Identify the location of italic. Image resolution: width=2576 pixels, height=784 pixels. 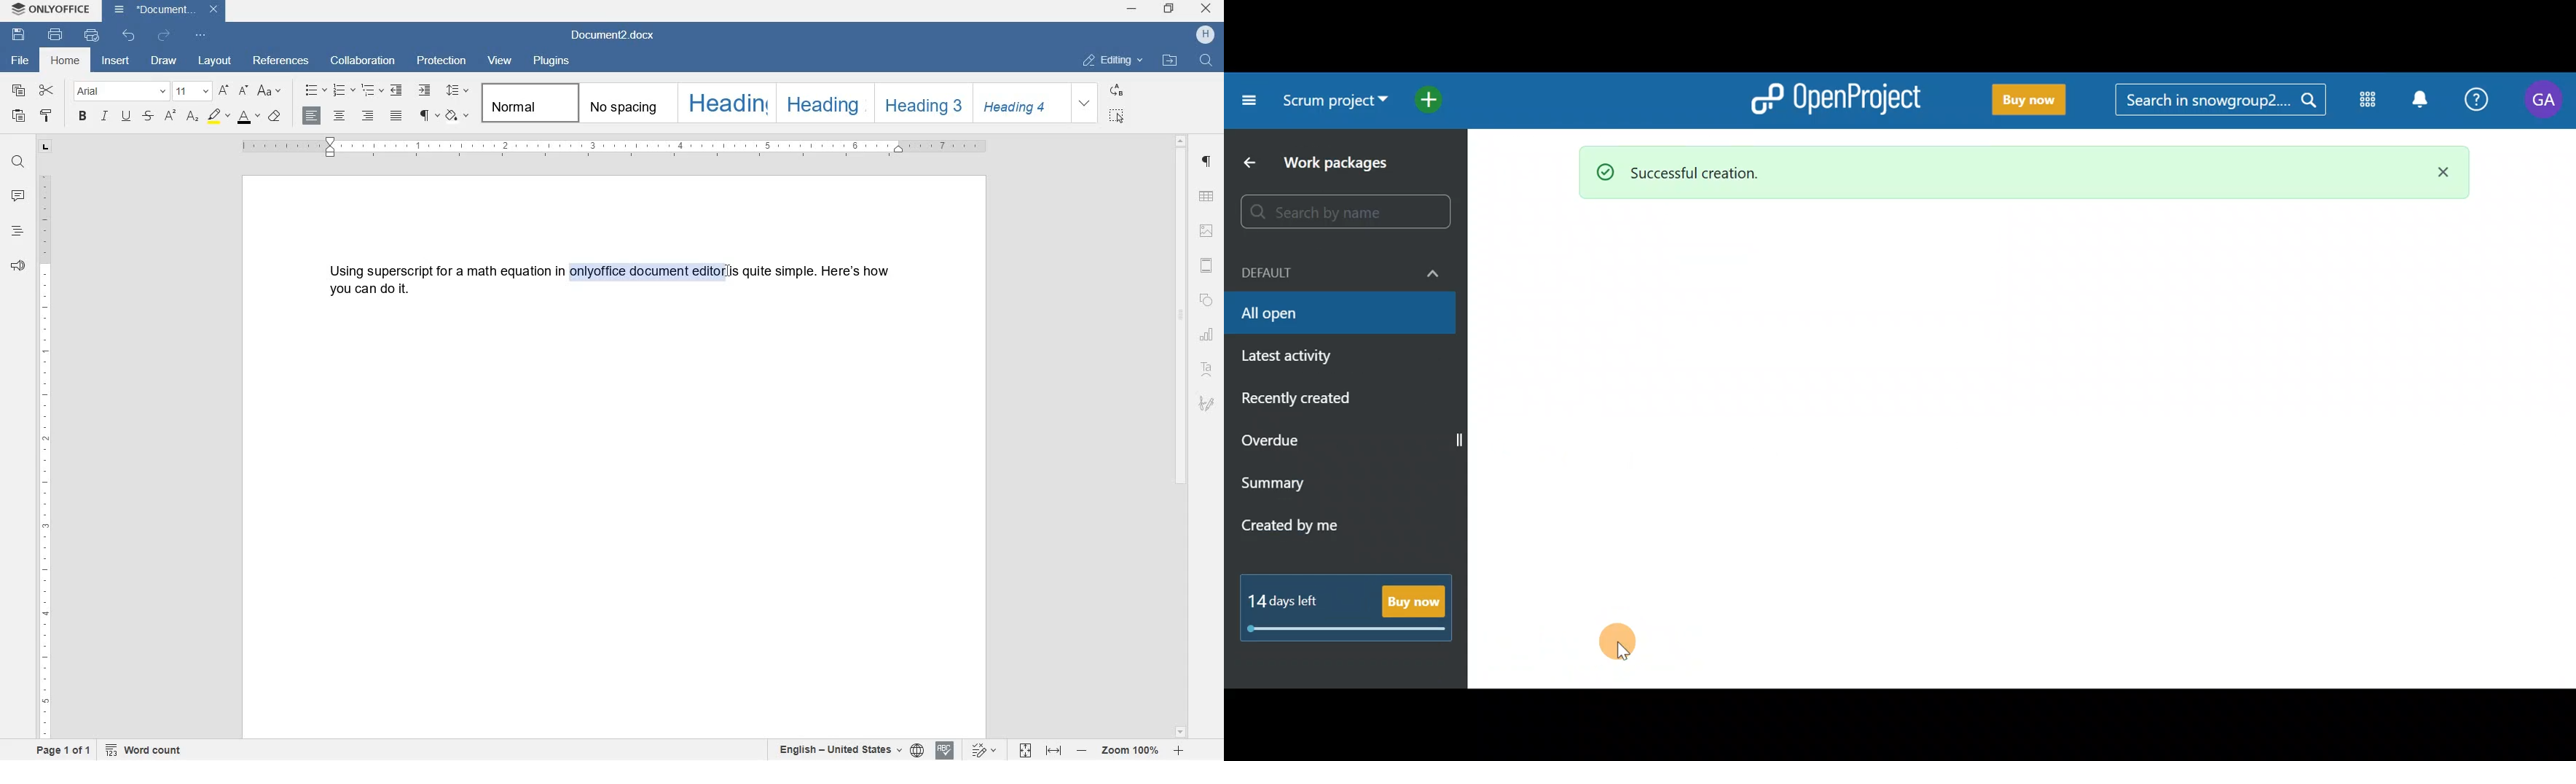
(105, 118).